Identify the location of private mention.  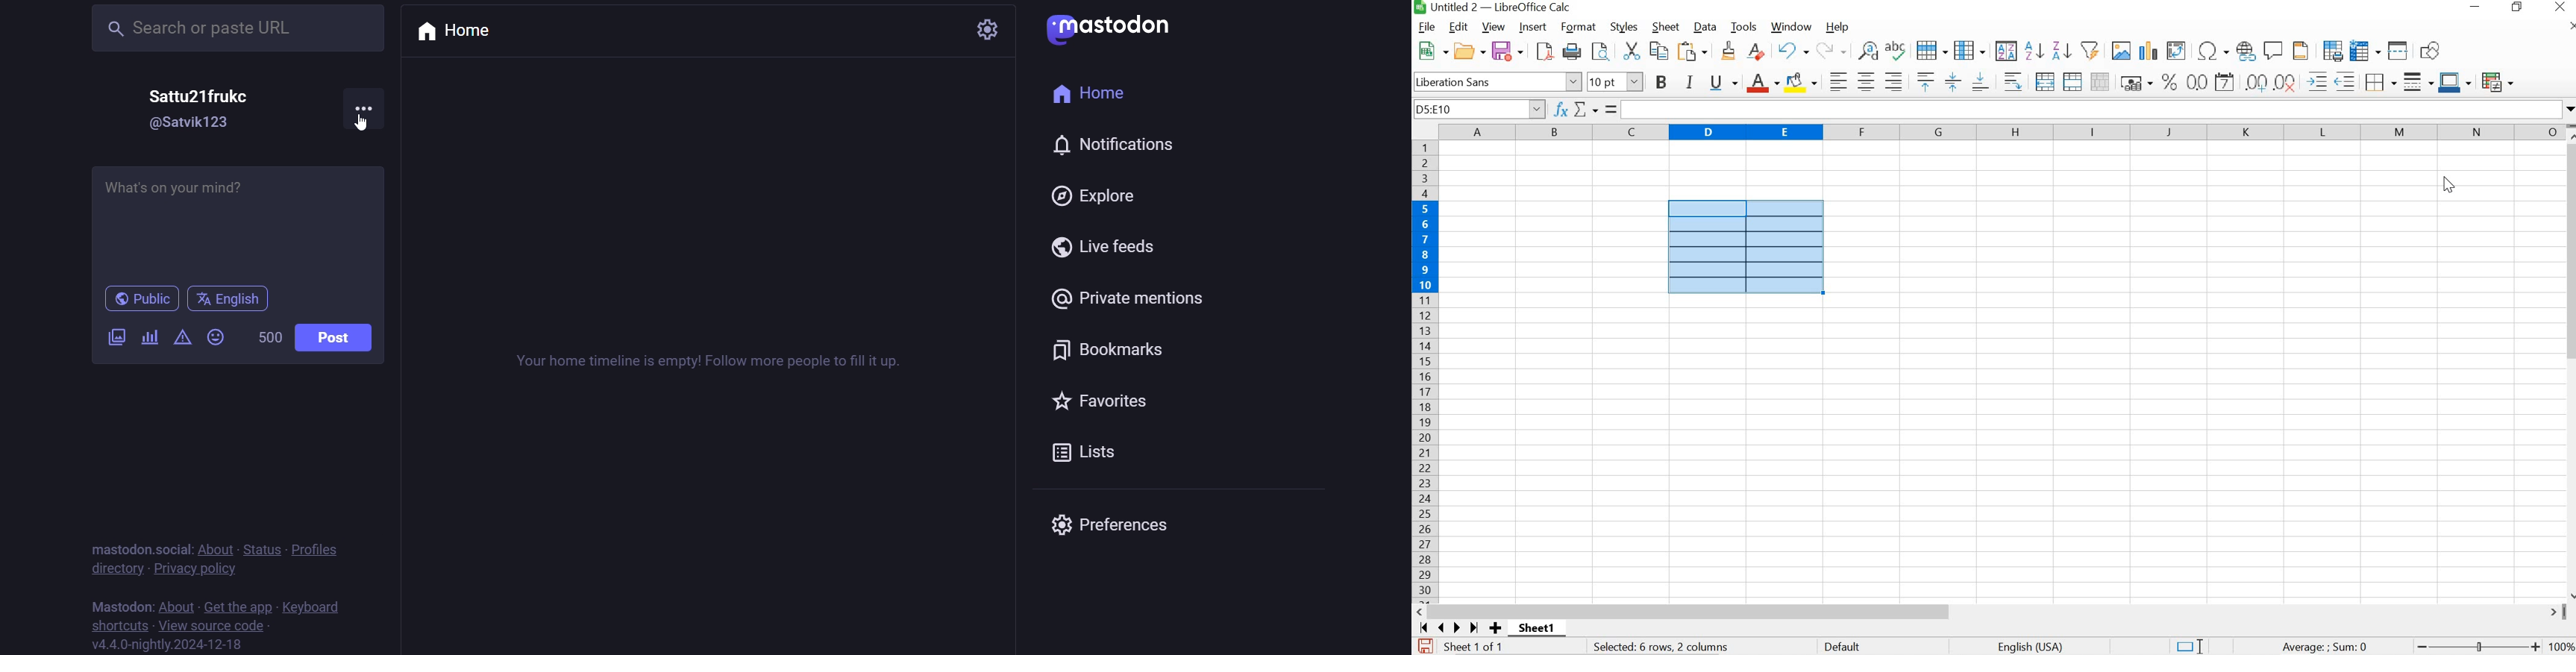
(1132, 298).